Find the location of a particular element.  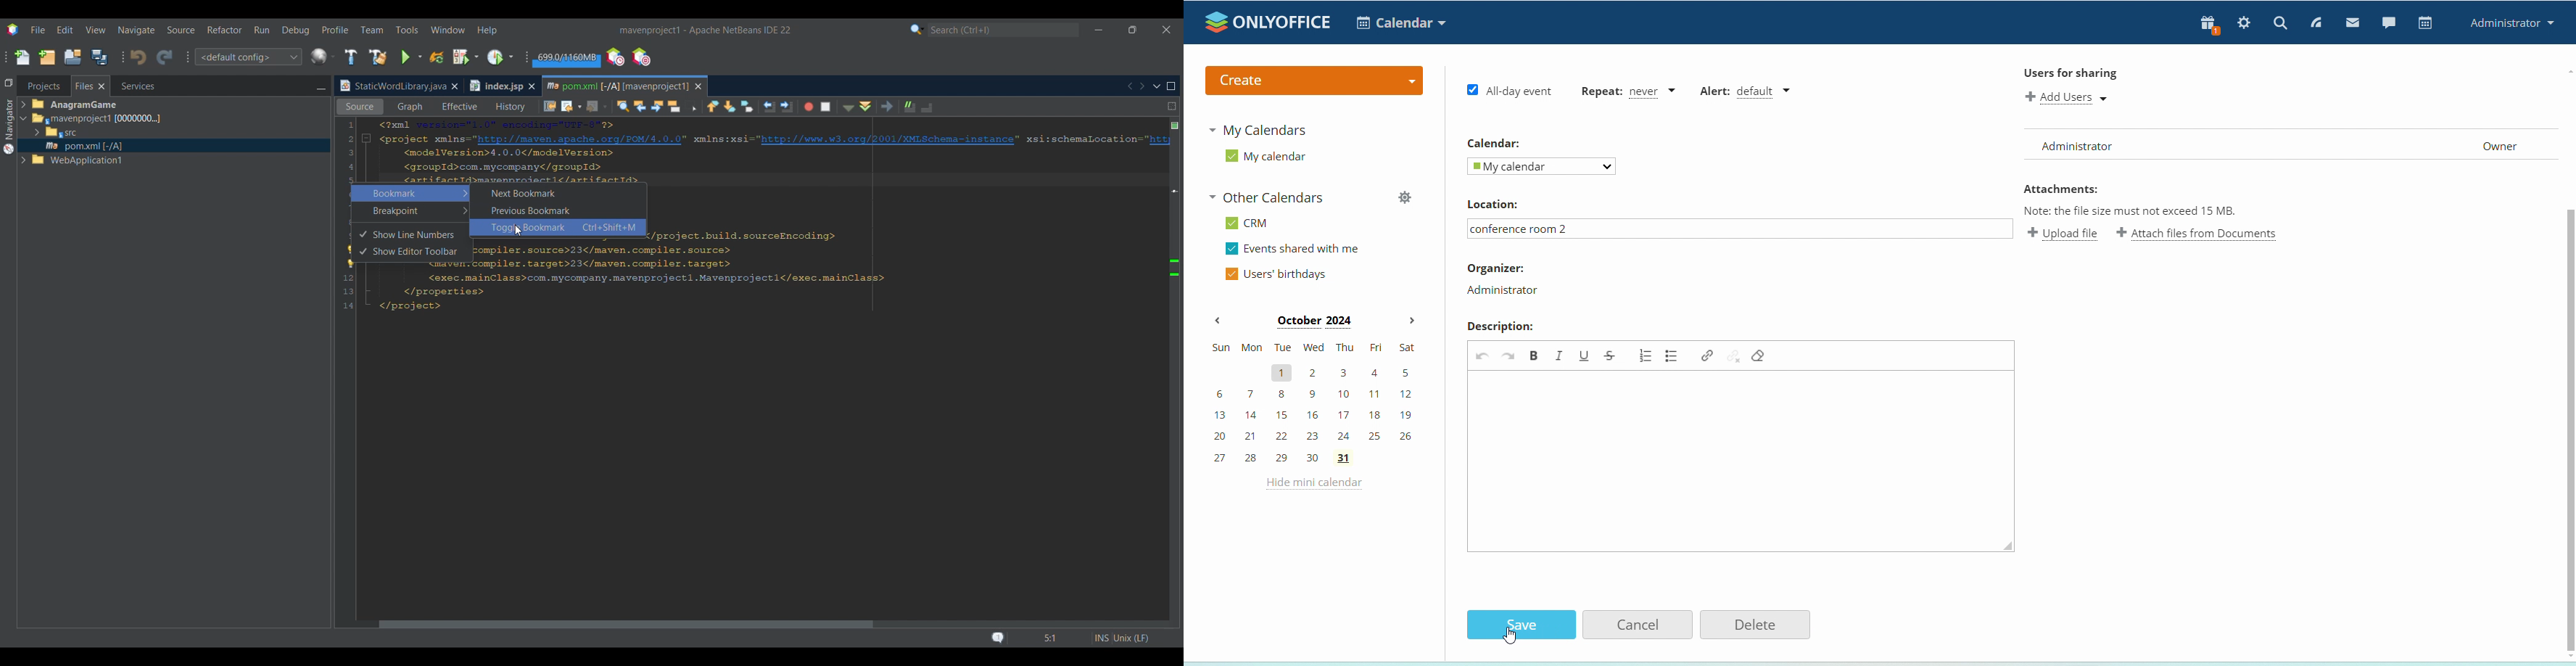

Next bookmark is located at coordinates (731, 106).